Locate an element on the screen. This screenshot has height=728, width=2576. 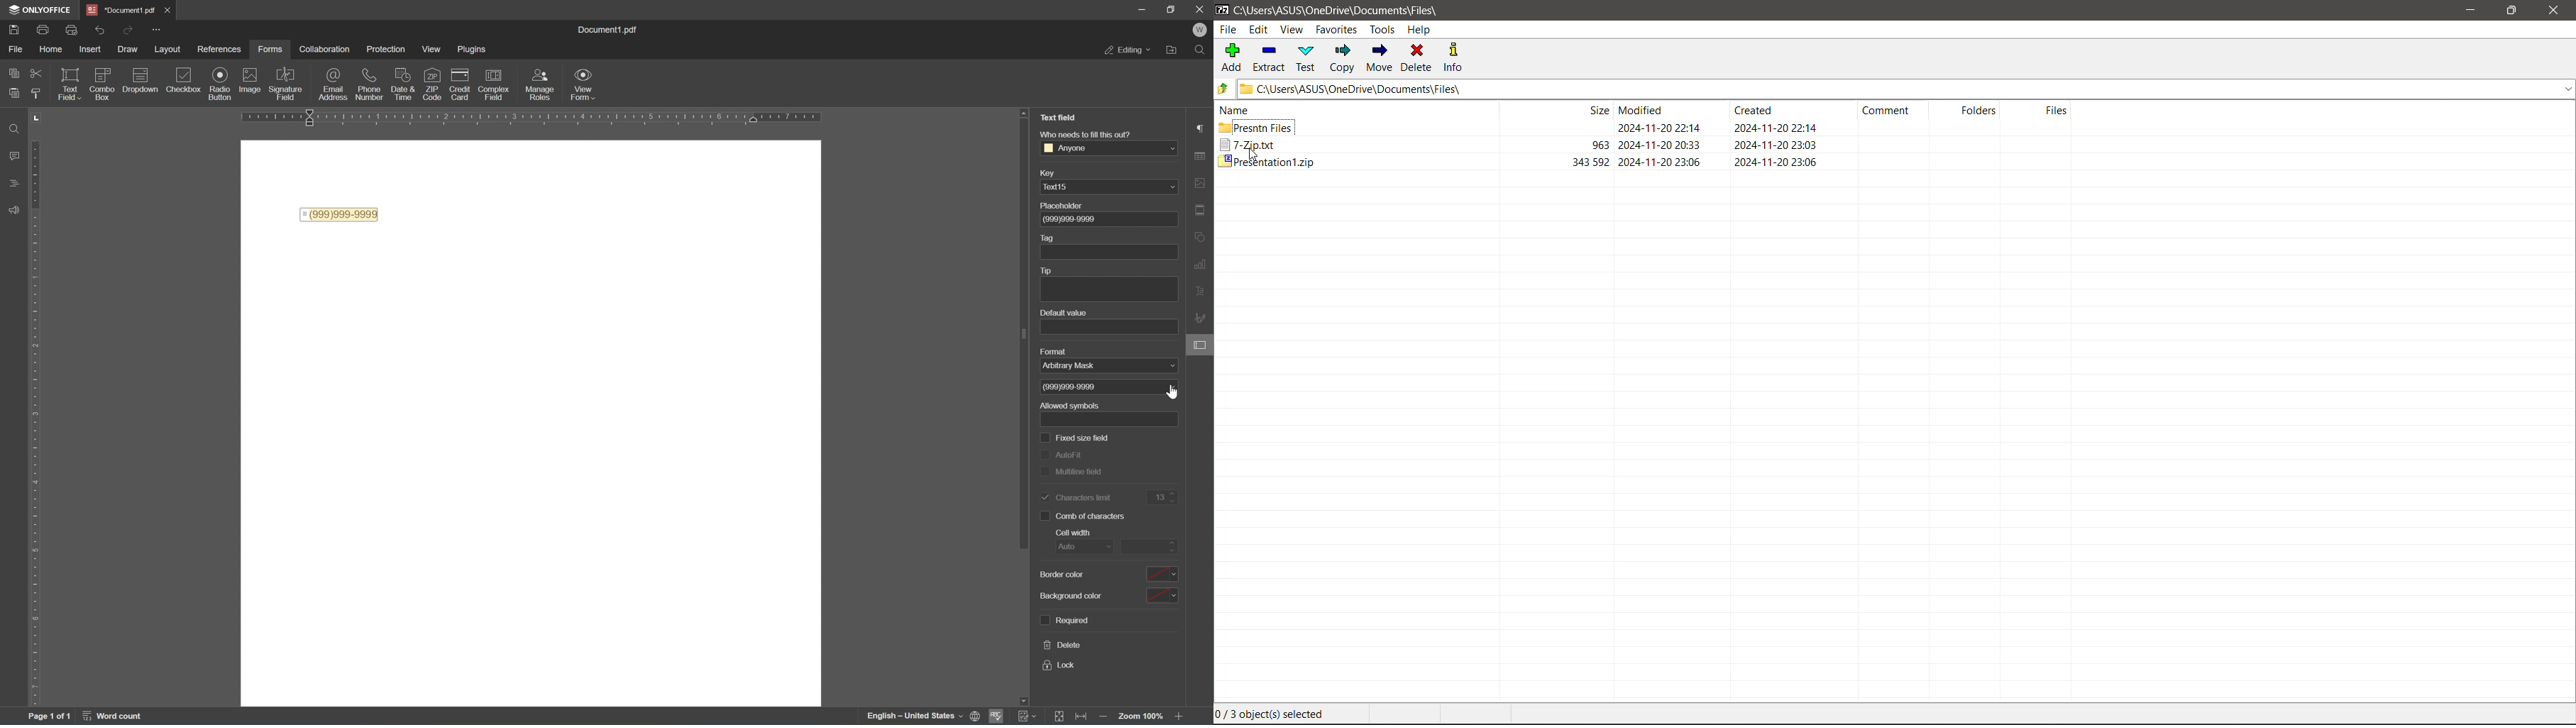
Move is located at coordinates (1380, 58).